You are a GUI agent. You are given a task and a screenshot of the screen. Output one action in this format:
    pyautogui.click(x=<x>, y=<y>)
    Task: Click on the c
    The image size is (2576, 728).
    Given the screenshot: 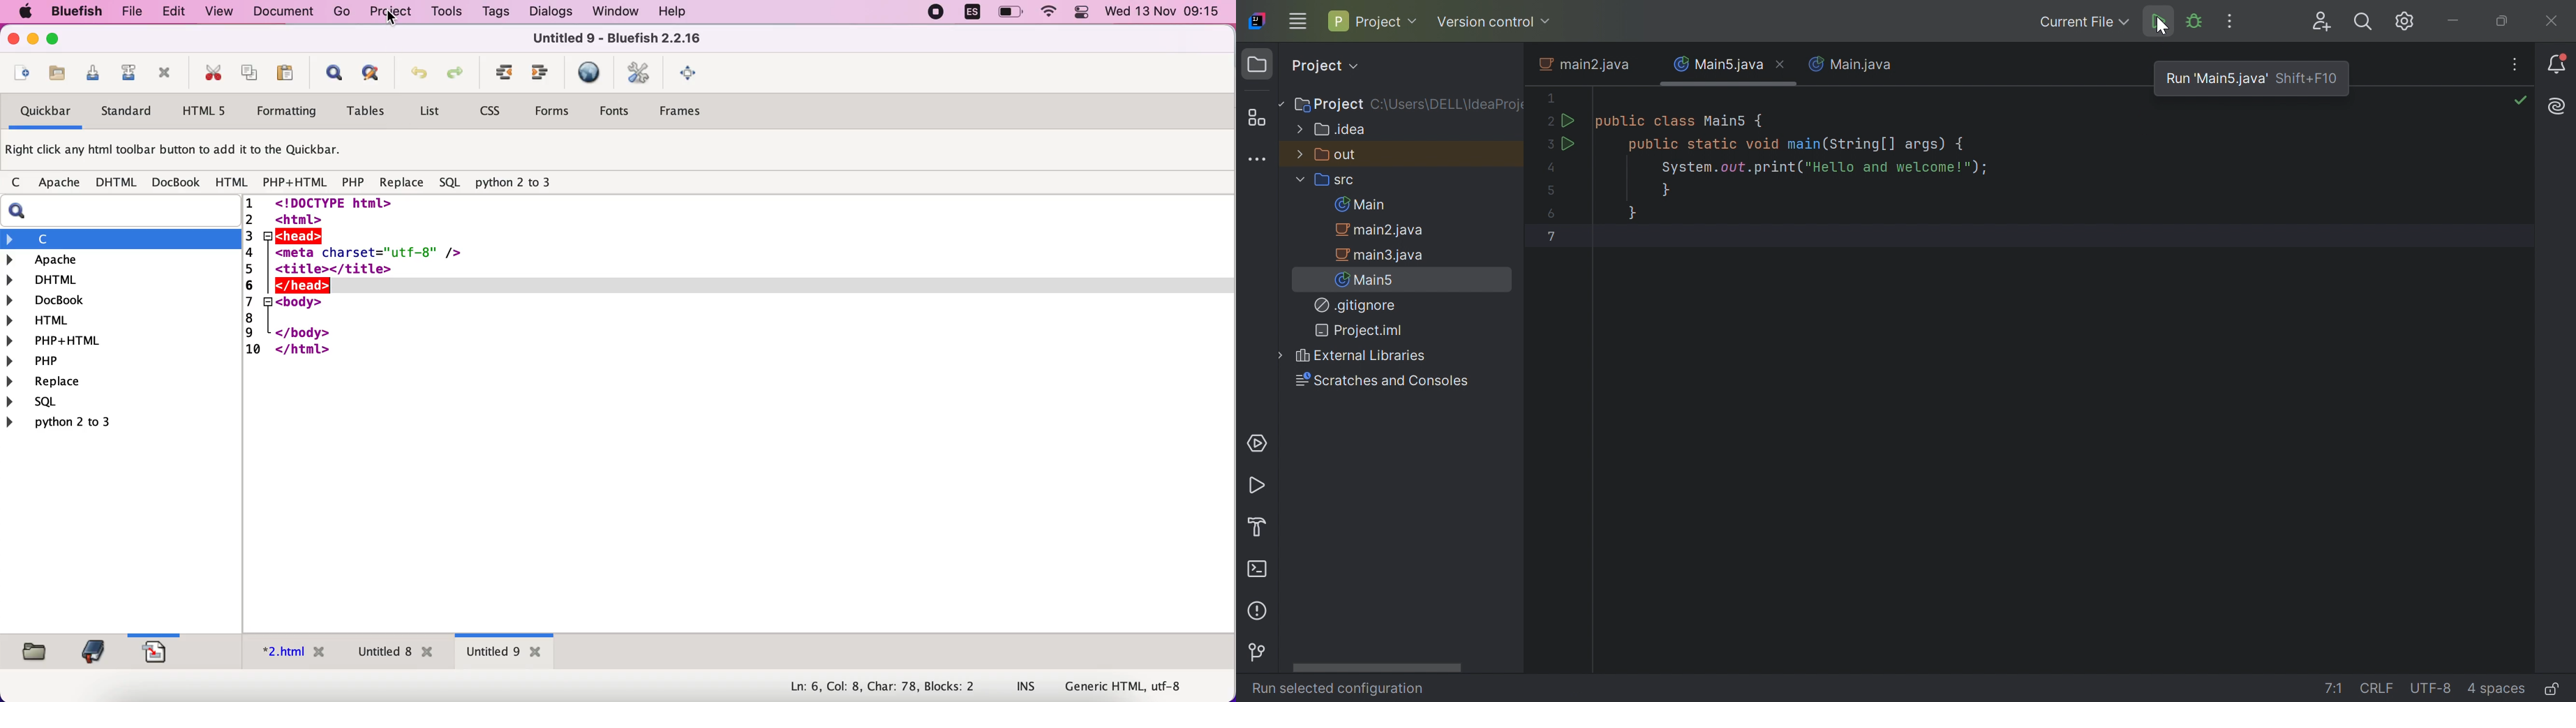 What is the action you would take?
    pyautogui.click(x=121, y=239)
    